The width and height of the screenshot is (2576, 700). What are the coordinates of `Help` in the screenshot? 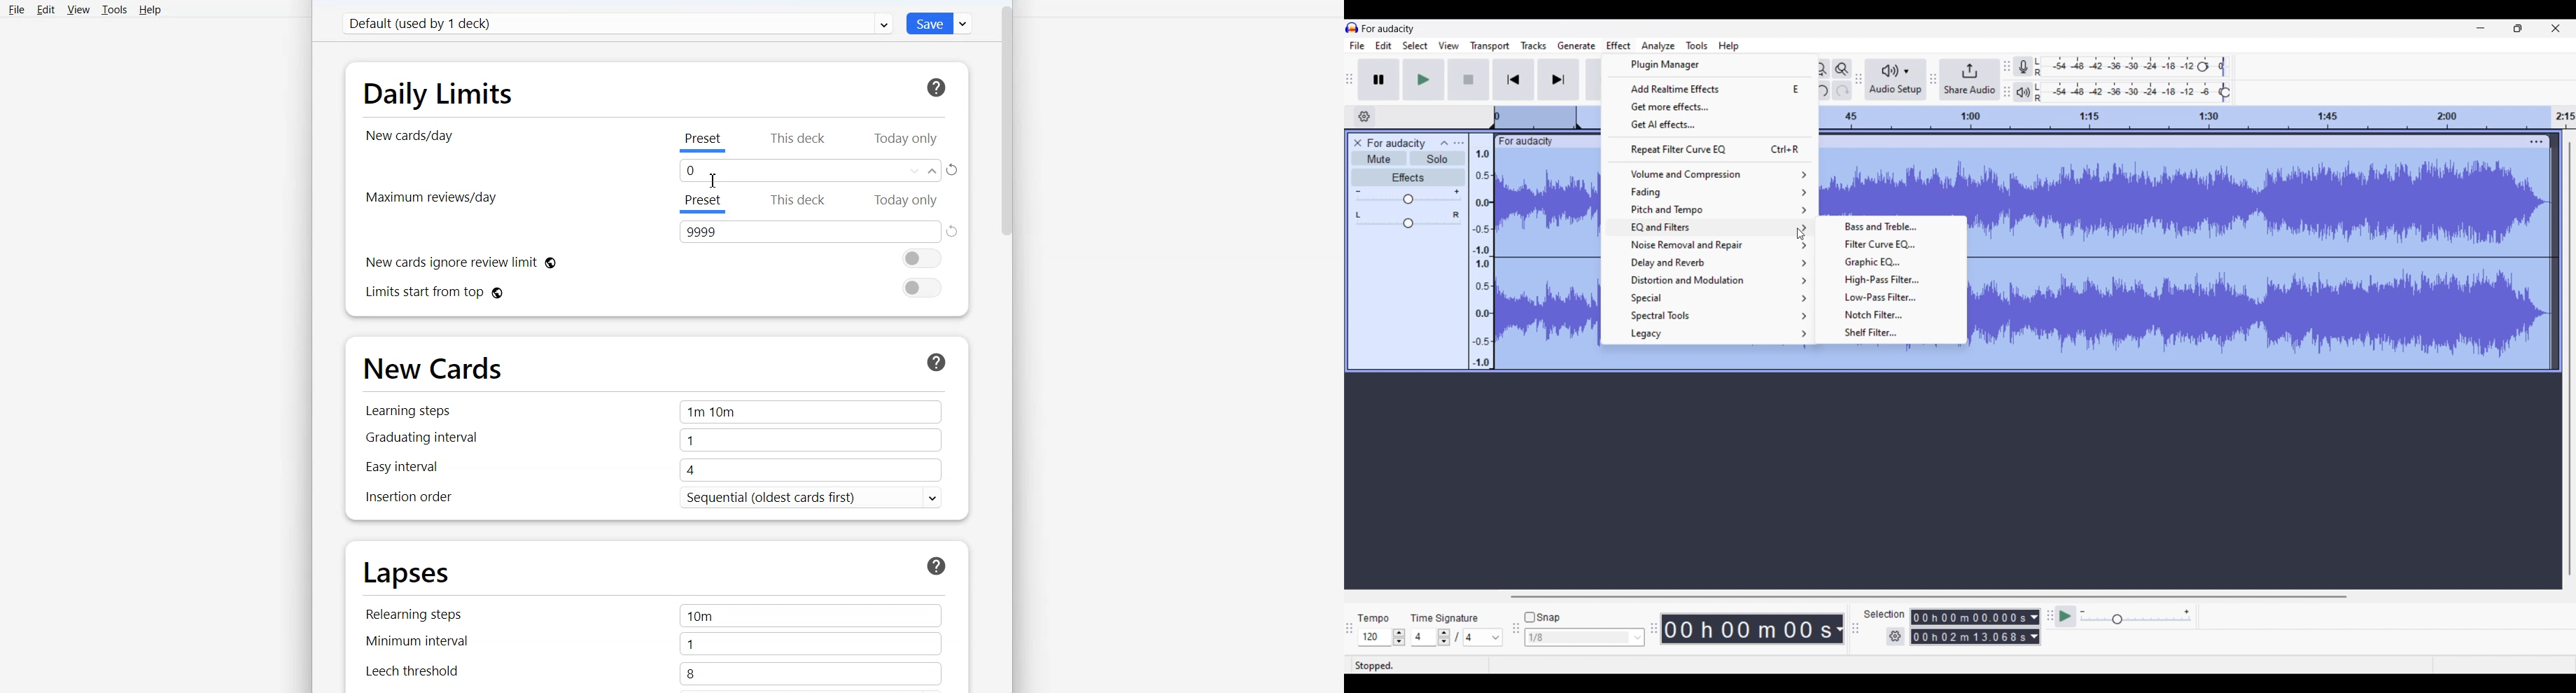 It's located at (148, 10).